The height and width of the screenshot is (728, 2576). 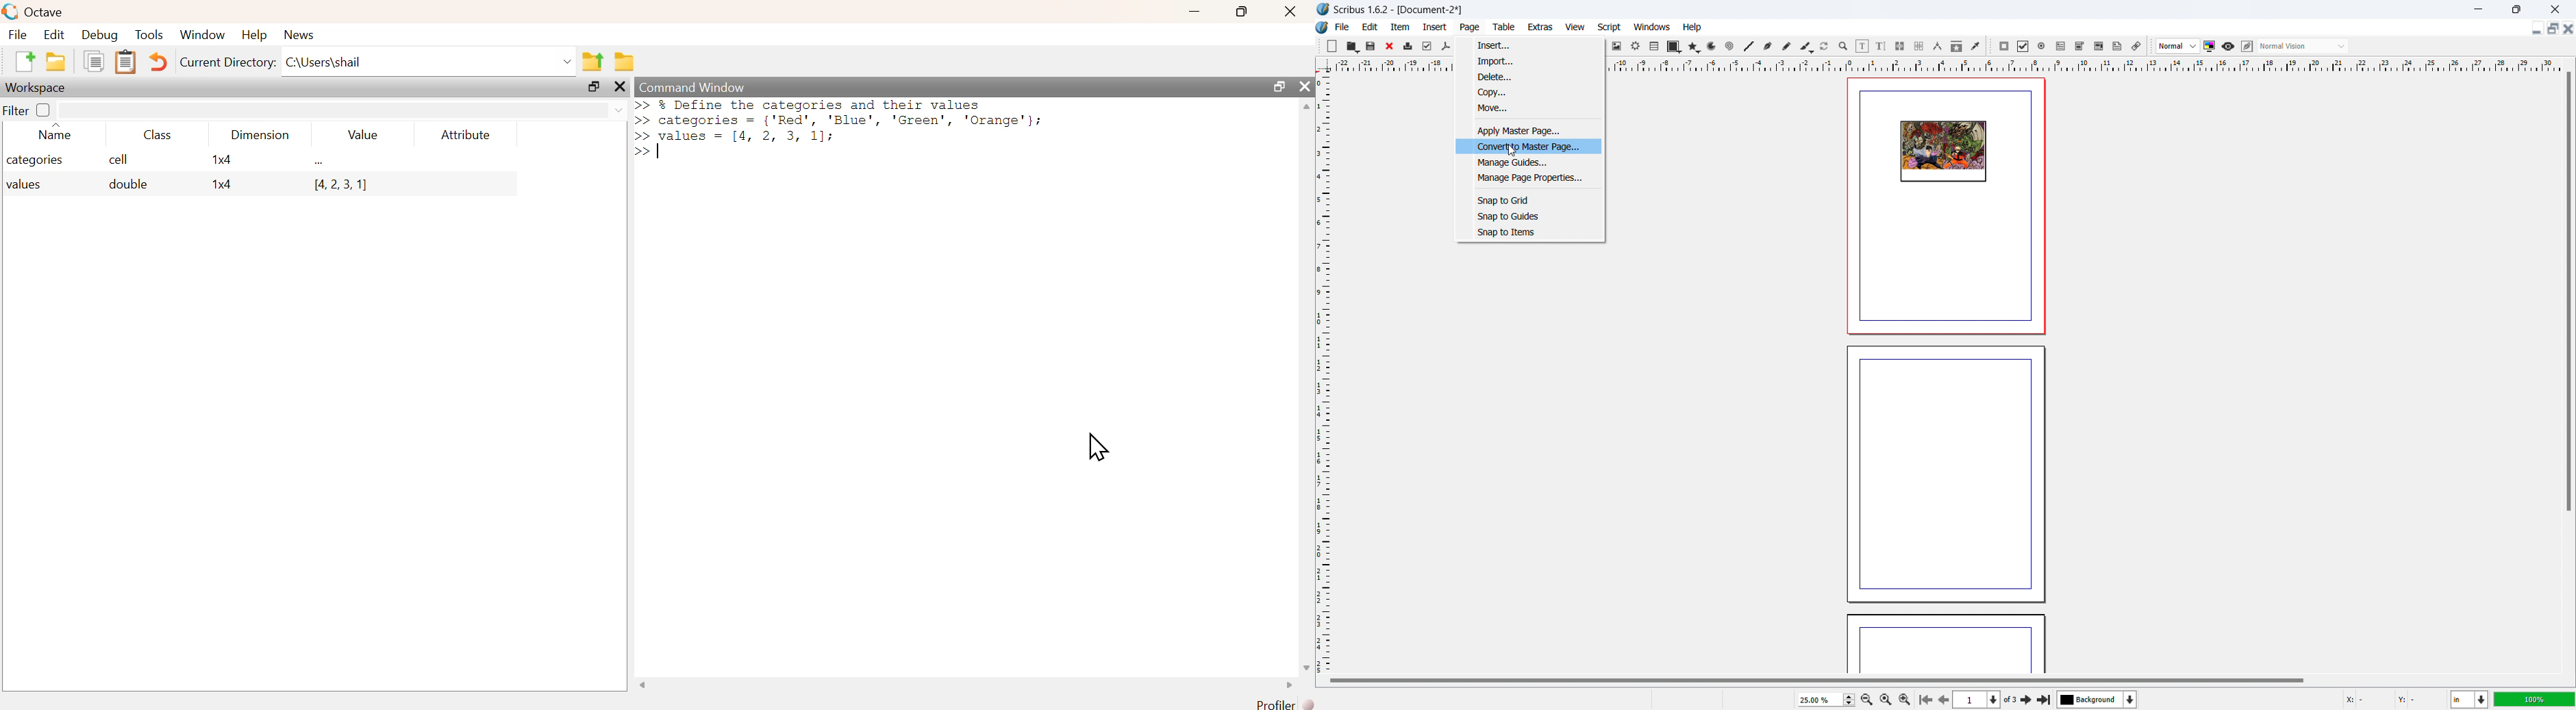 What do you see at coordinates (2044, 698) in the screenshot?
I see `last page` at bounding box center [2044, 698].